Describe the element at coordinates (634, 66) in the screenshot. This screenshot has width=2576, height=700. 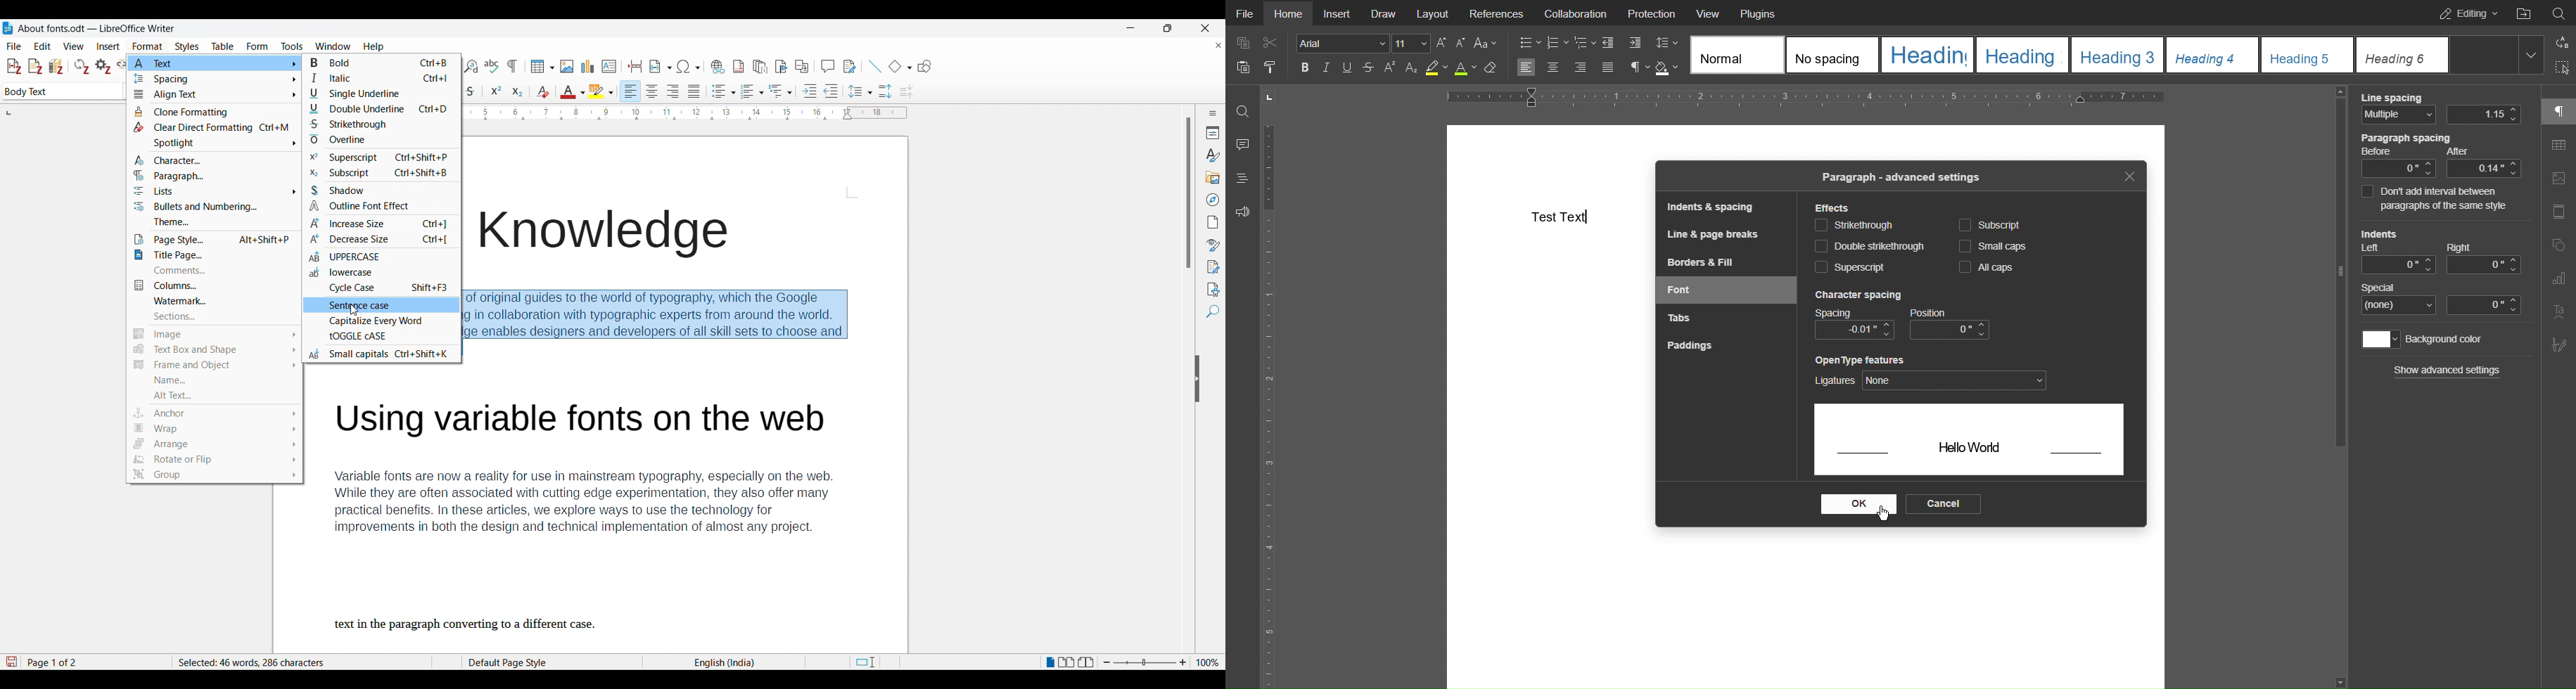
I see `Insert page break` at that location.